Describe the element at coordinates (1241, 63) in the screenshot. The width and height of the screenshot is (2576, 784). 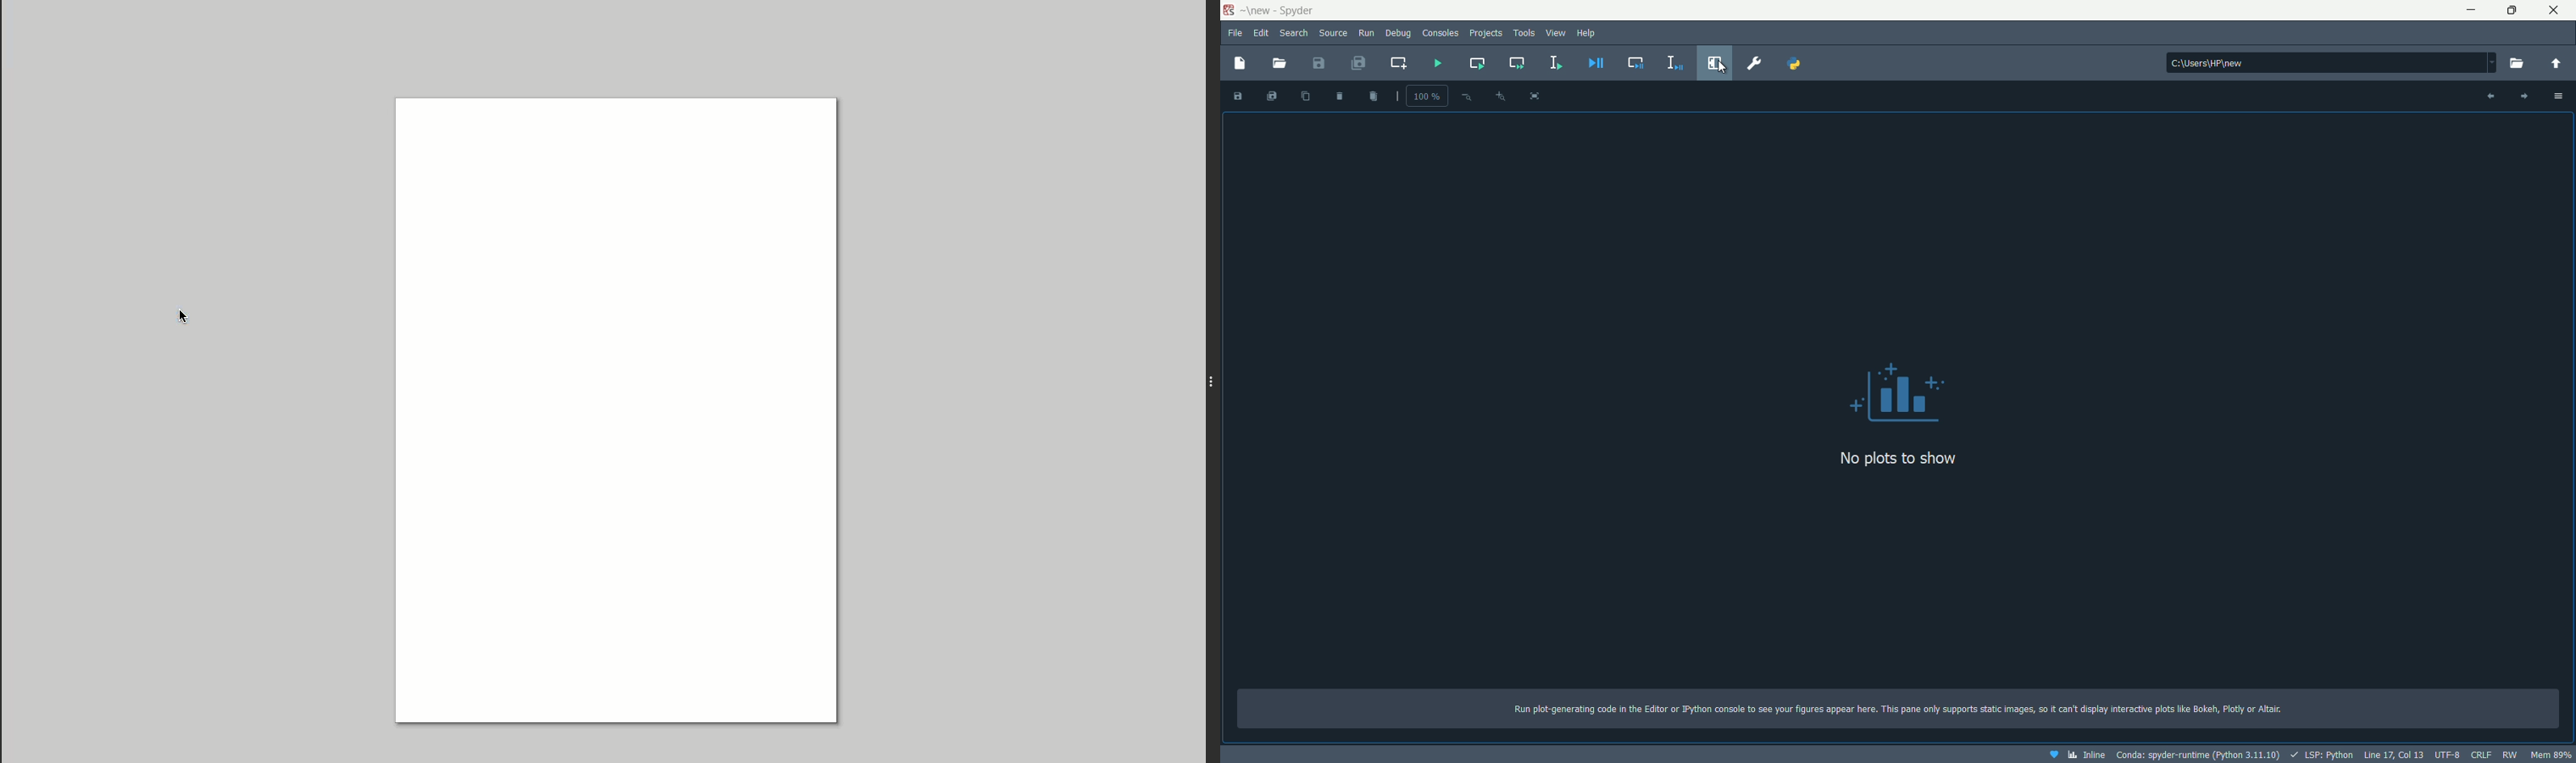
I see `new file` at that location.